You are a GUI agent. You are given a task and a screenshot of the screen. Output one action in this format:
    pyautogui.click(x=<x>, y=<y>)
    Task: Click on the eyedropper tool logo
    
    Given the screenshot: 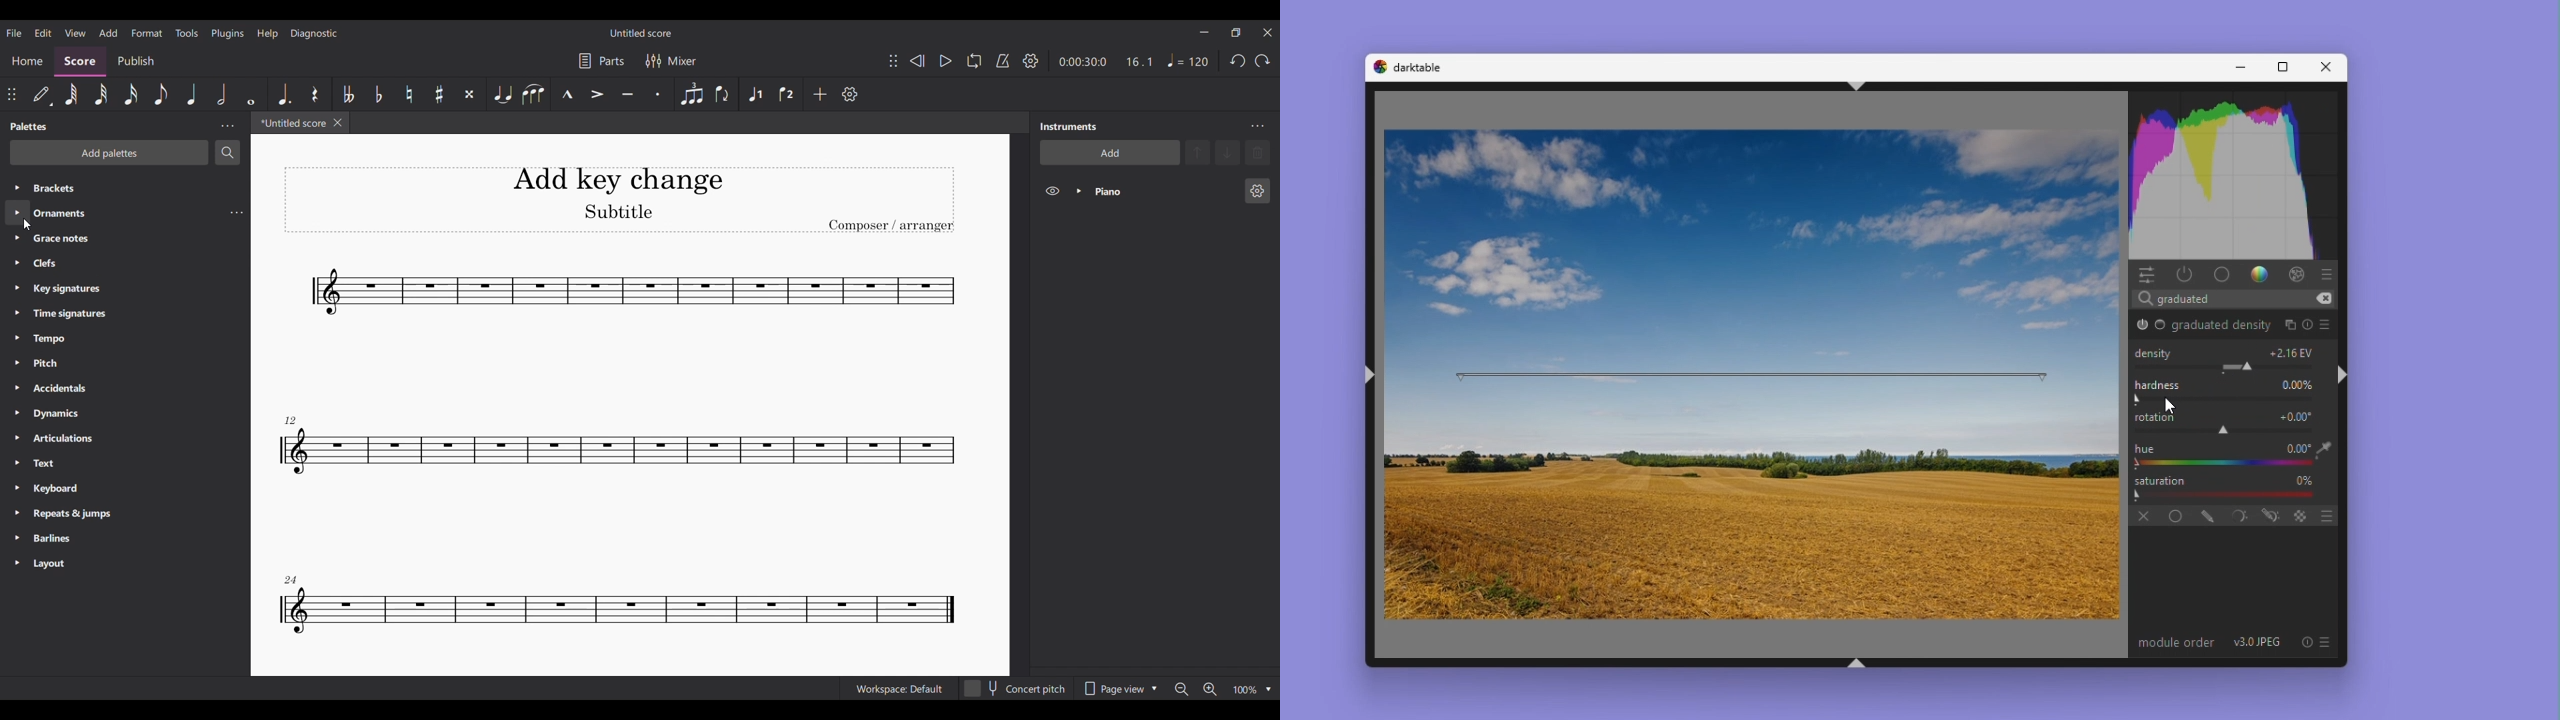 What is the action you would take?
    pyautogui.click(x=2325, y=449)
    